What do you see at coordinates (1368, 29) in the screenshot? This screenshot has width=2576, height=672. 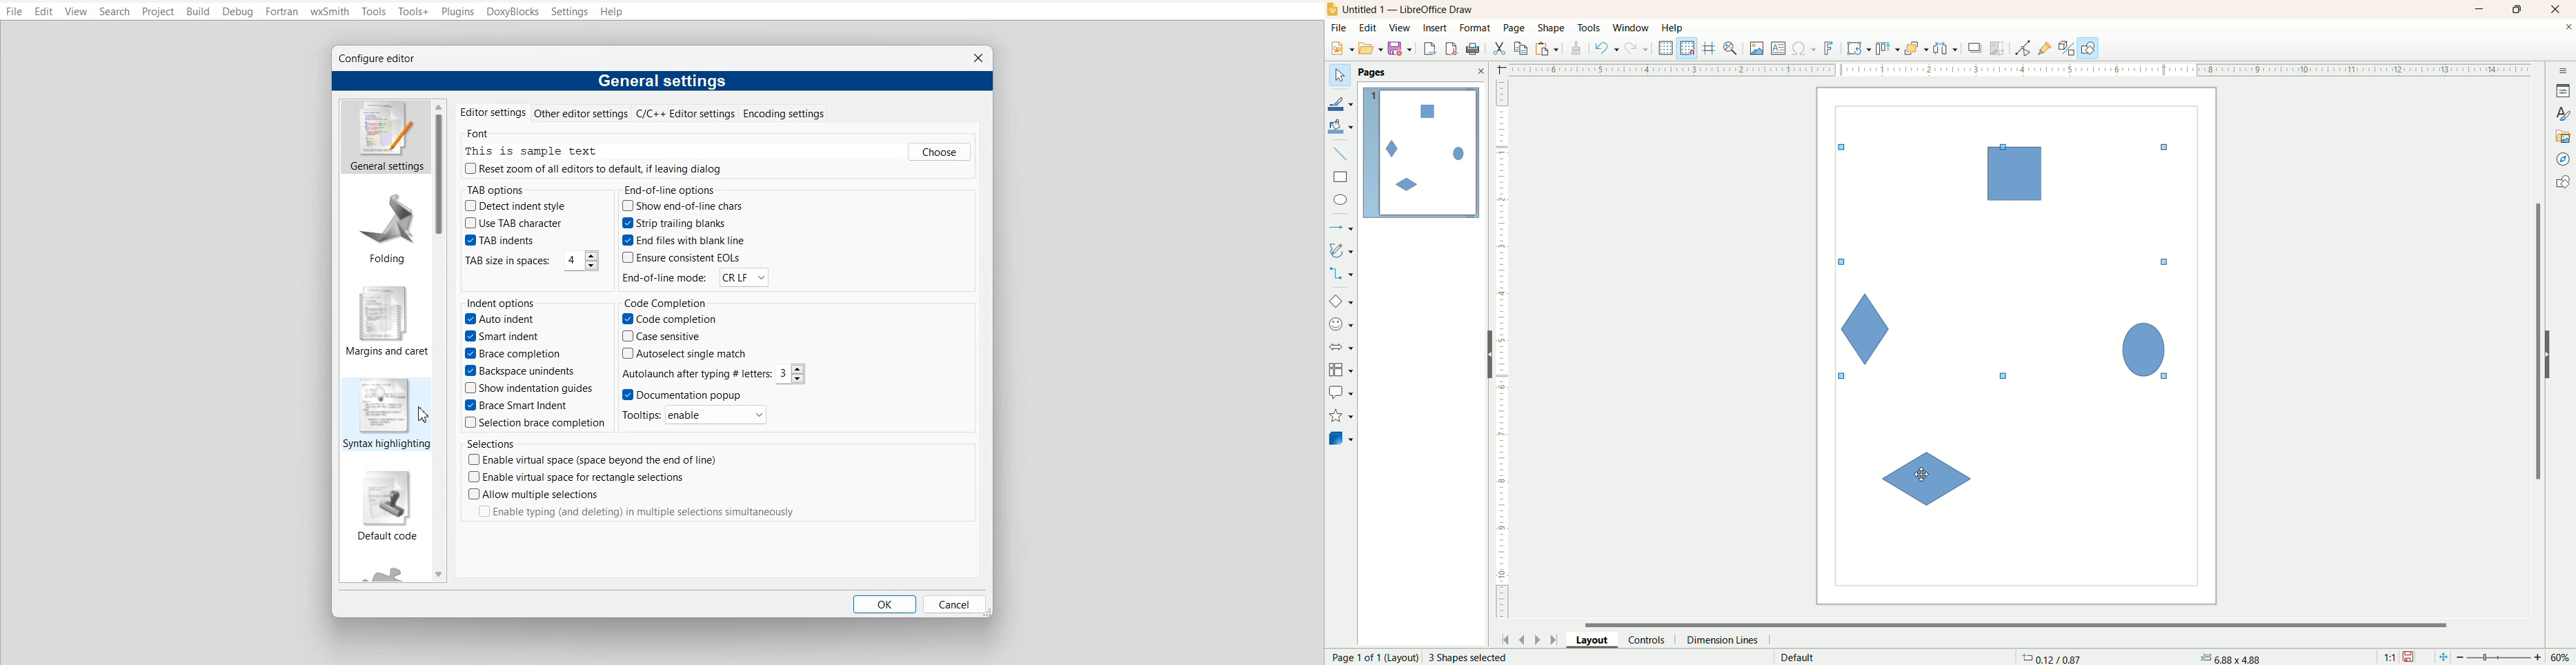 I see `edit` at bounding box center [1368, 29].